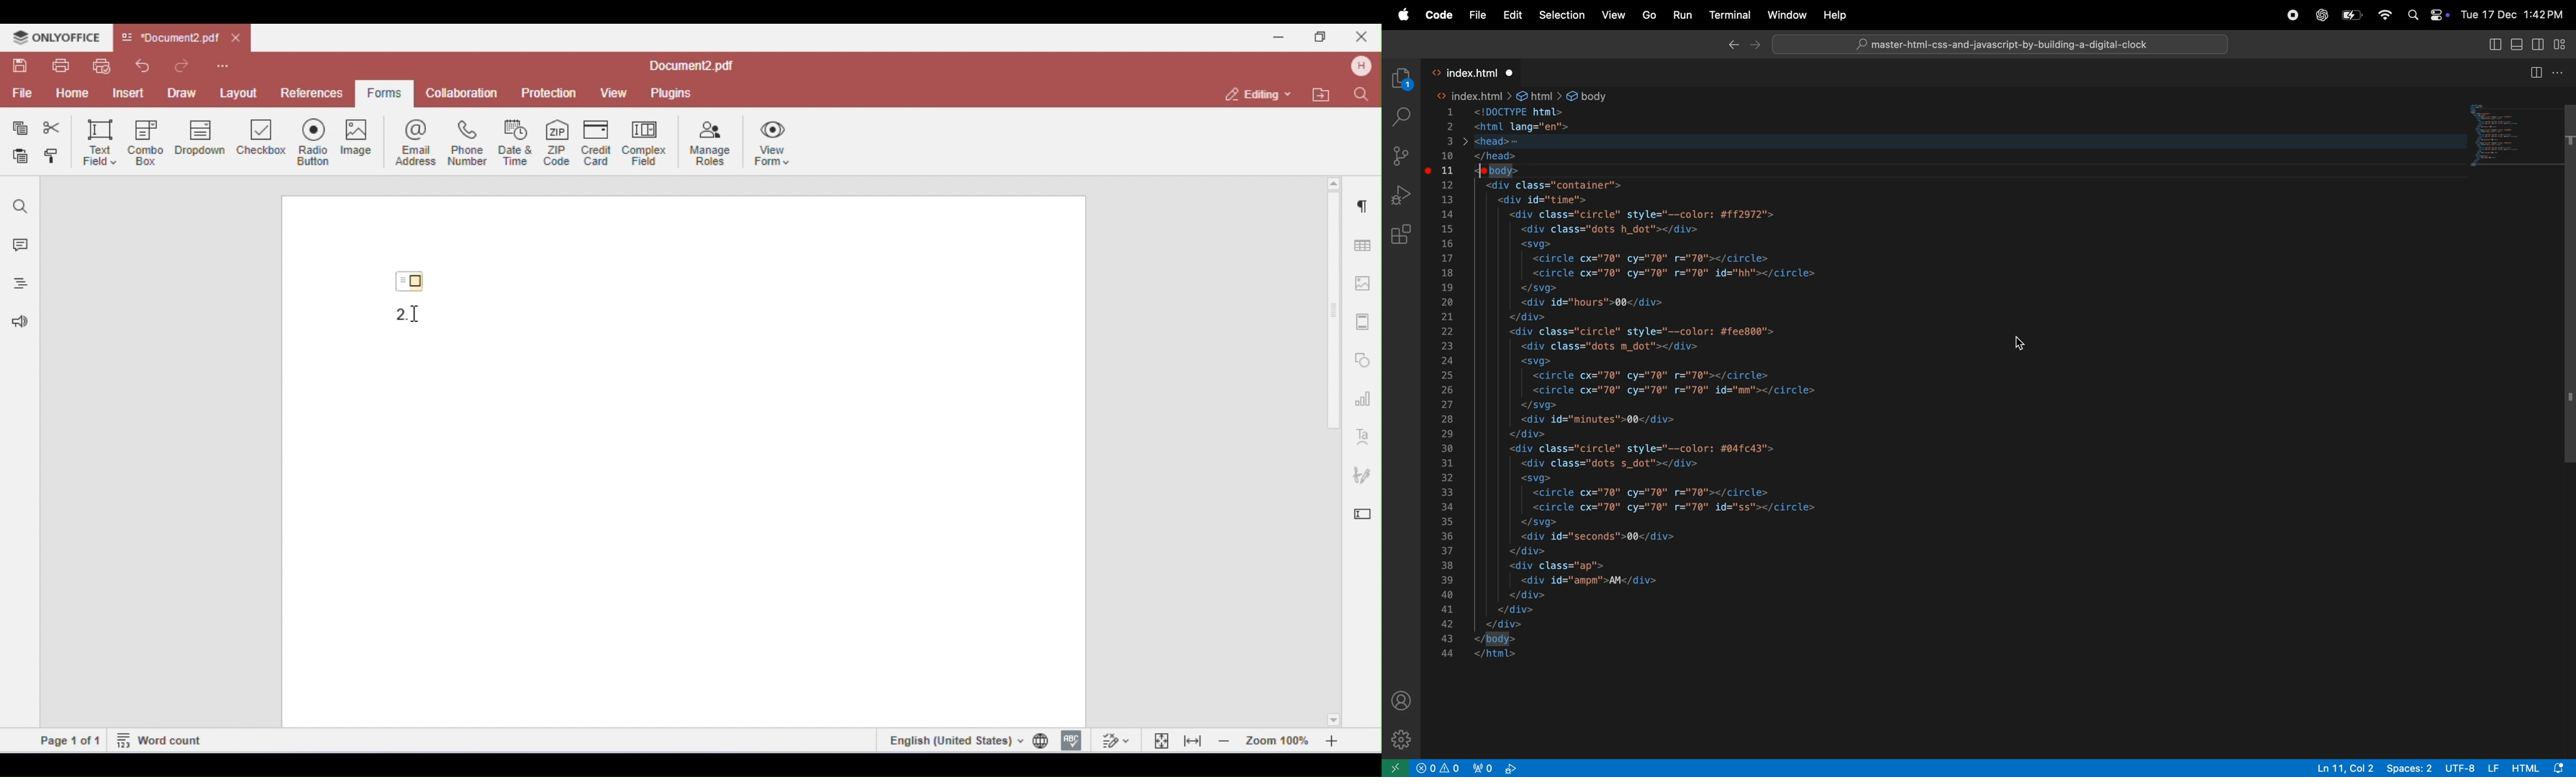 The height and width of the screenshot is (784, 2576). Describe the element at coordinates (2413, 15) in the screenshot. I see `Spotlight` at that location.